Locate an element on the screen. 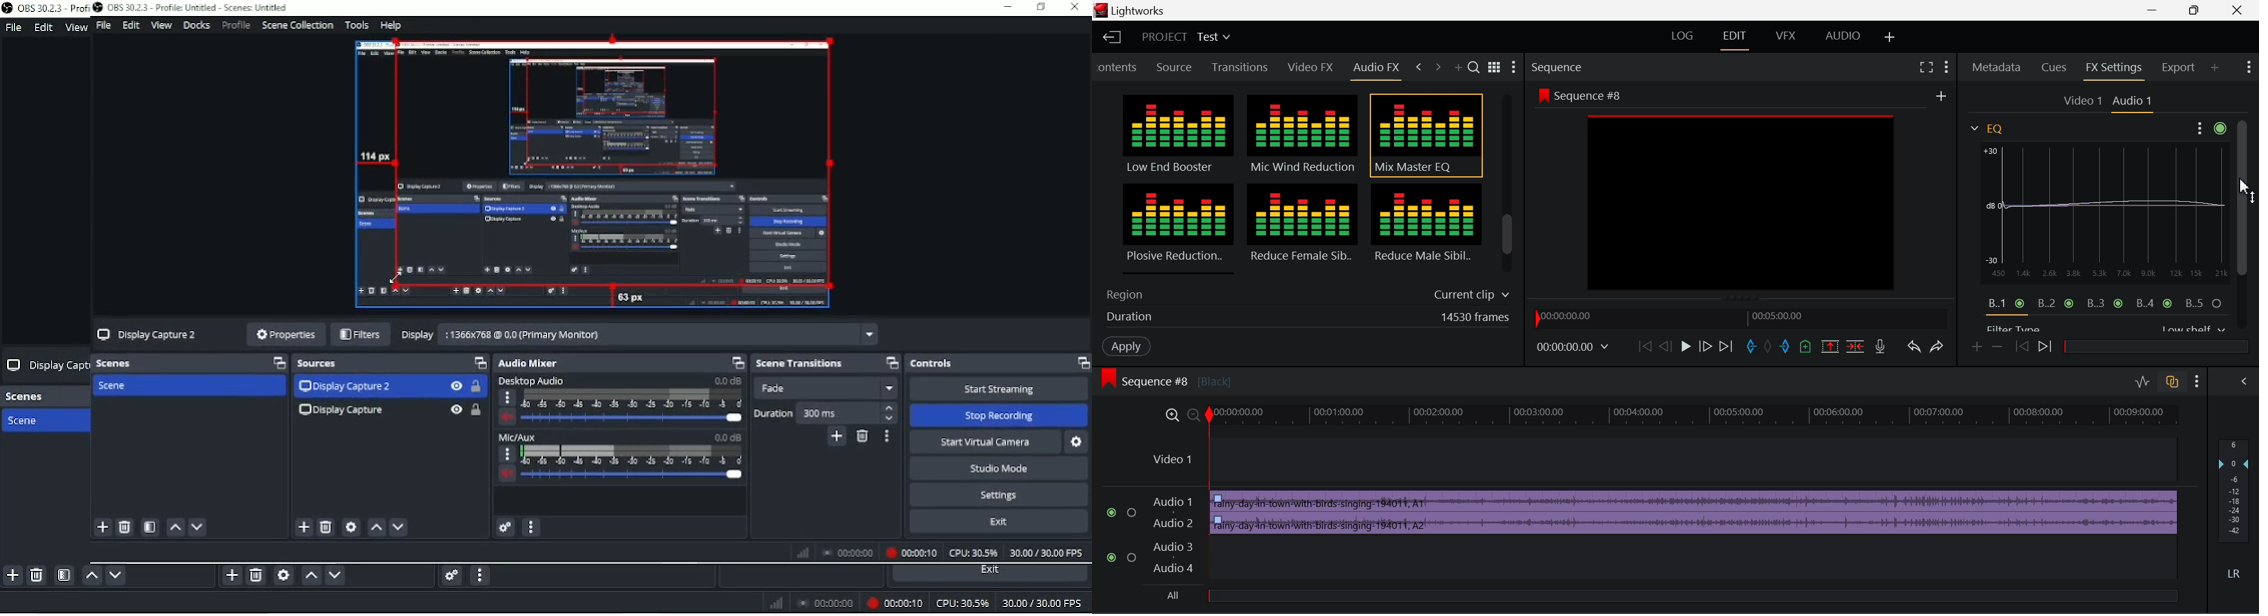 The image size is (2268, 616). CPU: 30.5% is located at coordinates (962, 604).